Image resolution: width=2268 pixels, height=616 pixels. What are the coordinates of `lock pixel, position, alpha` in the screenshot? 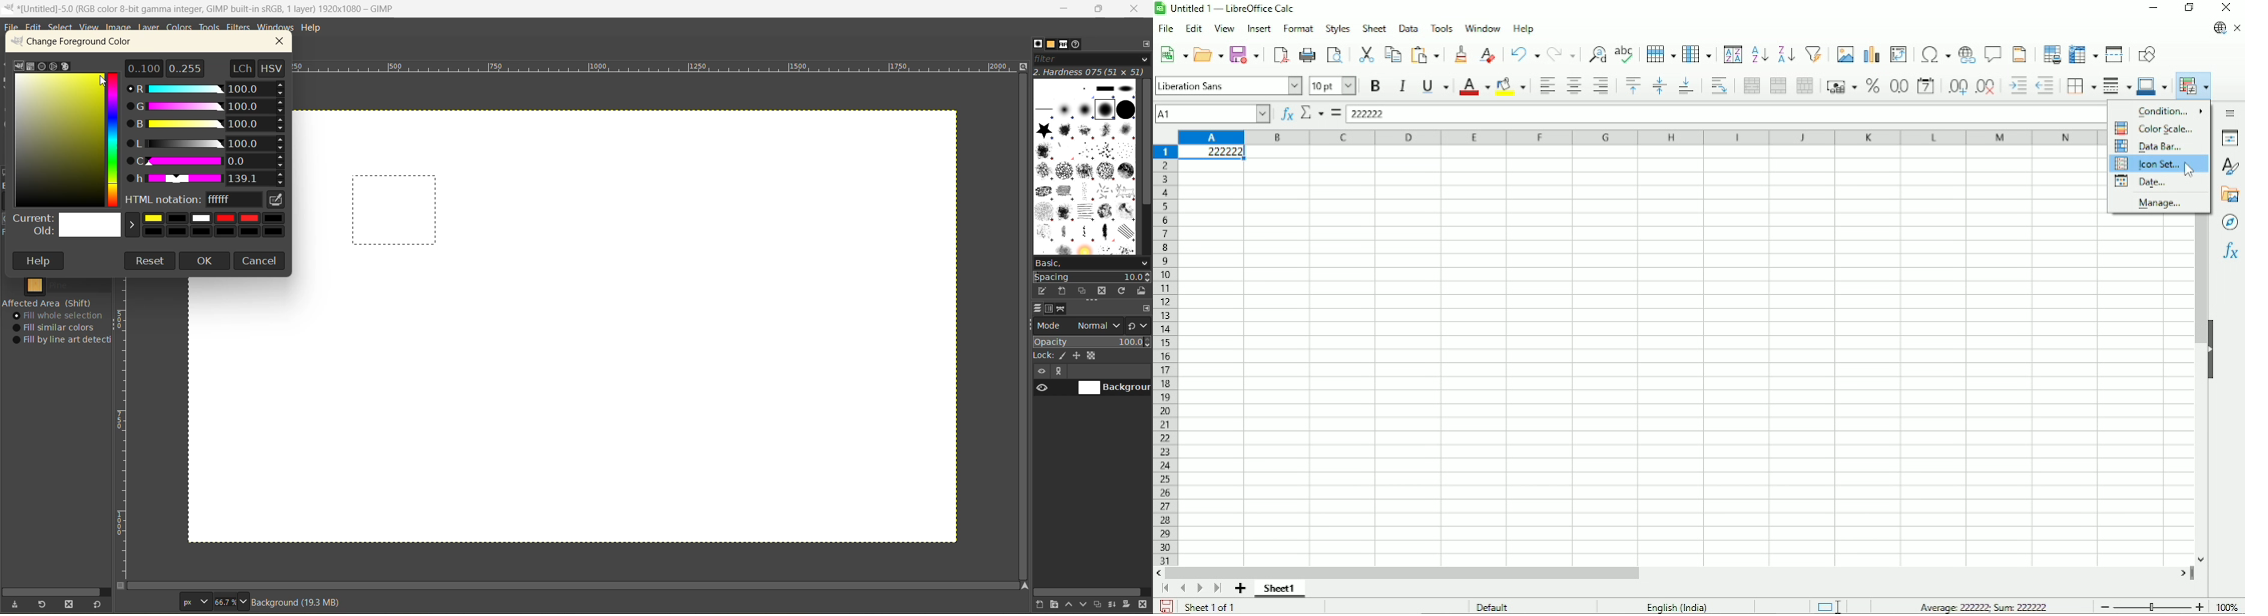 It's located at (1092, 357).